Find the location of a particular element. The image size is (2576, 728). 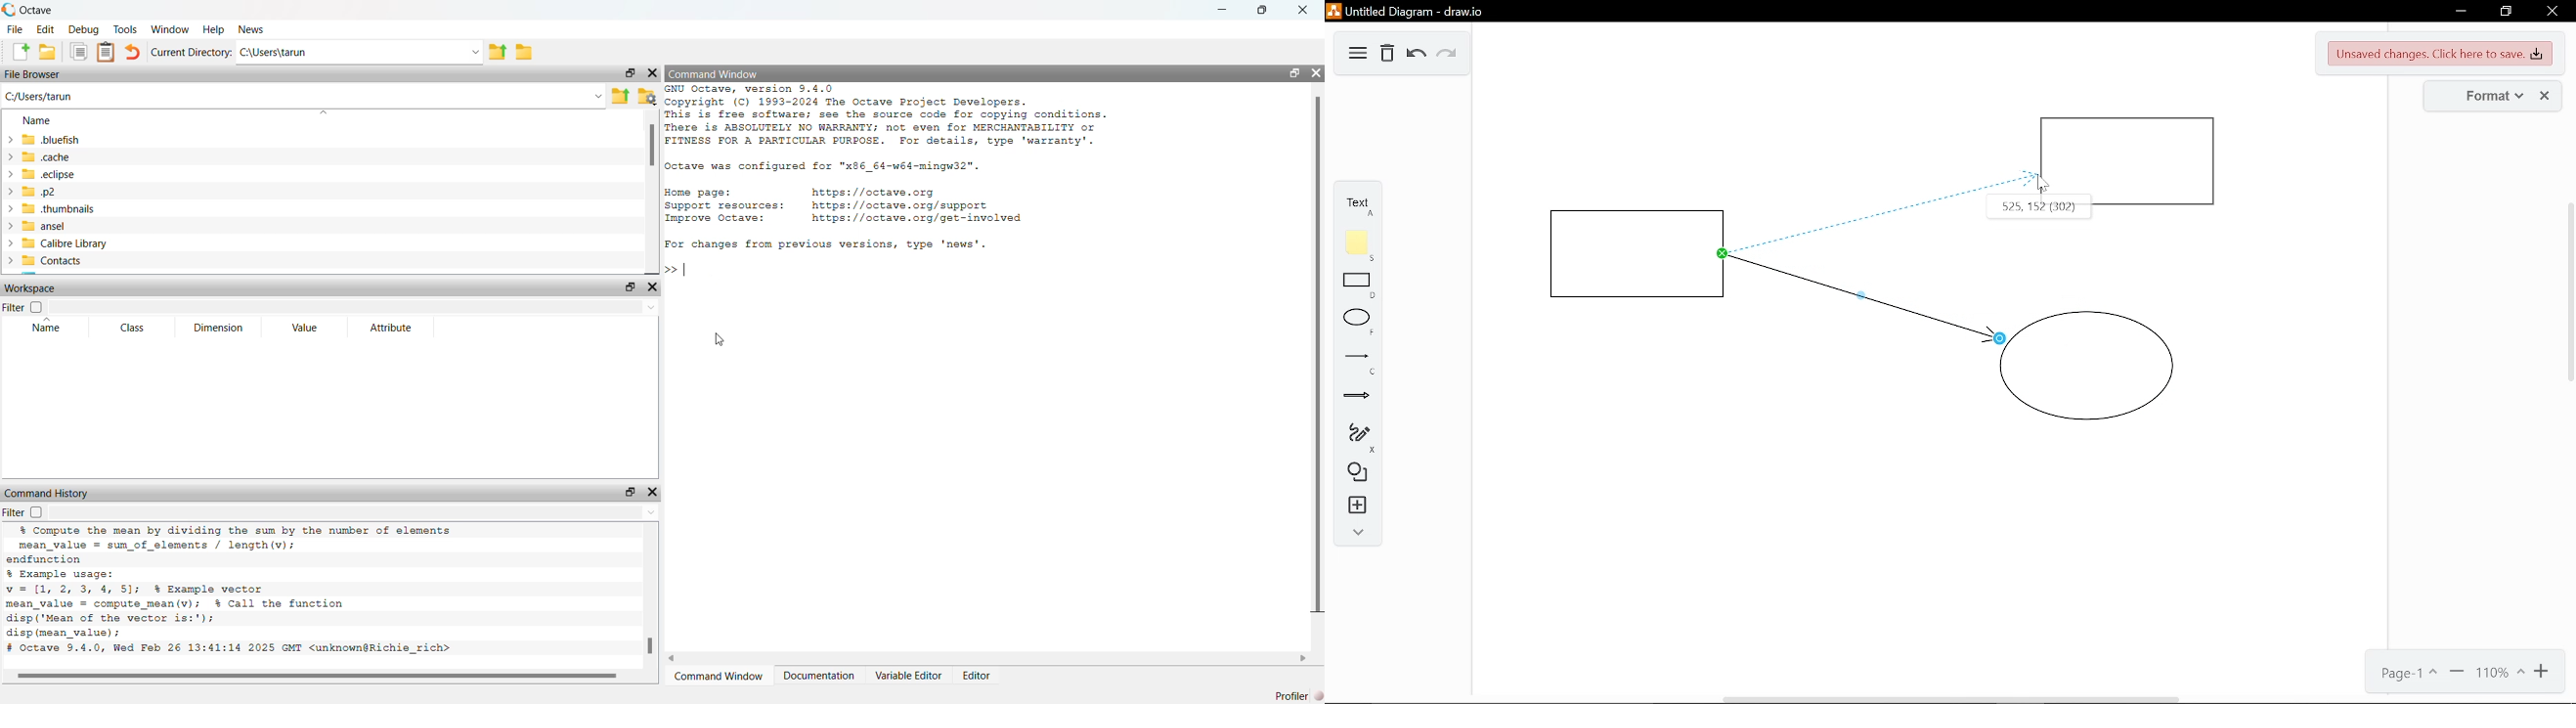

open in separate window is located at coordinates (631, 286).